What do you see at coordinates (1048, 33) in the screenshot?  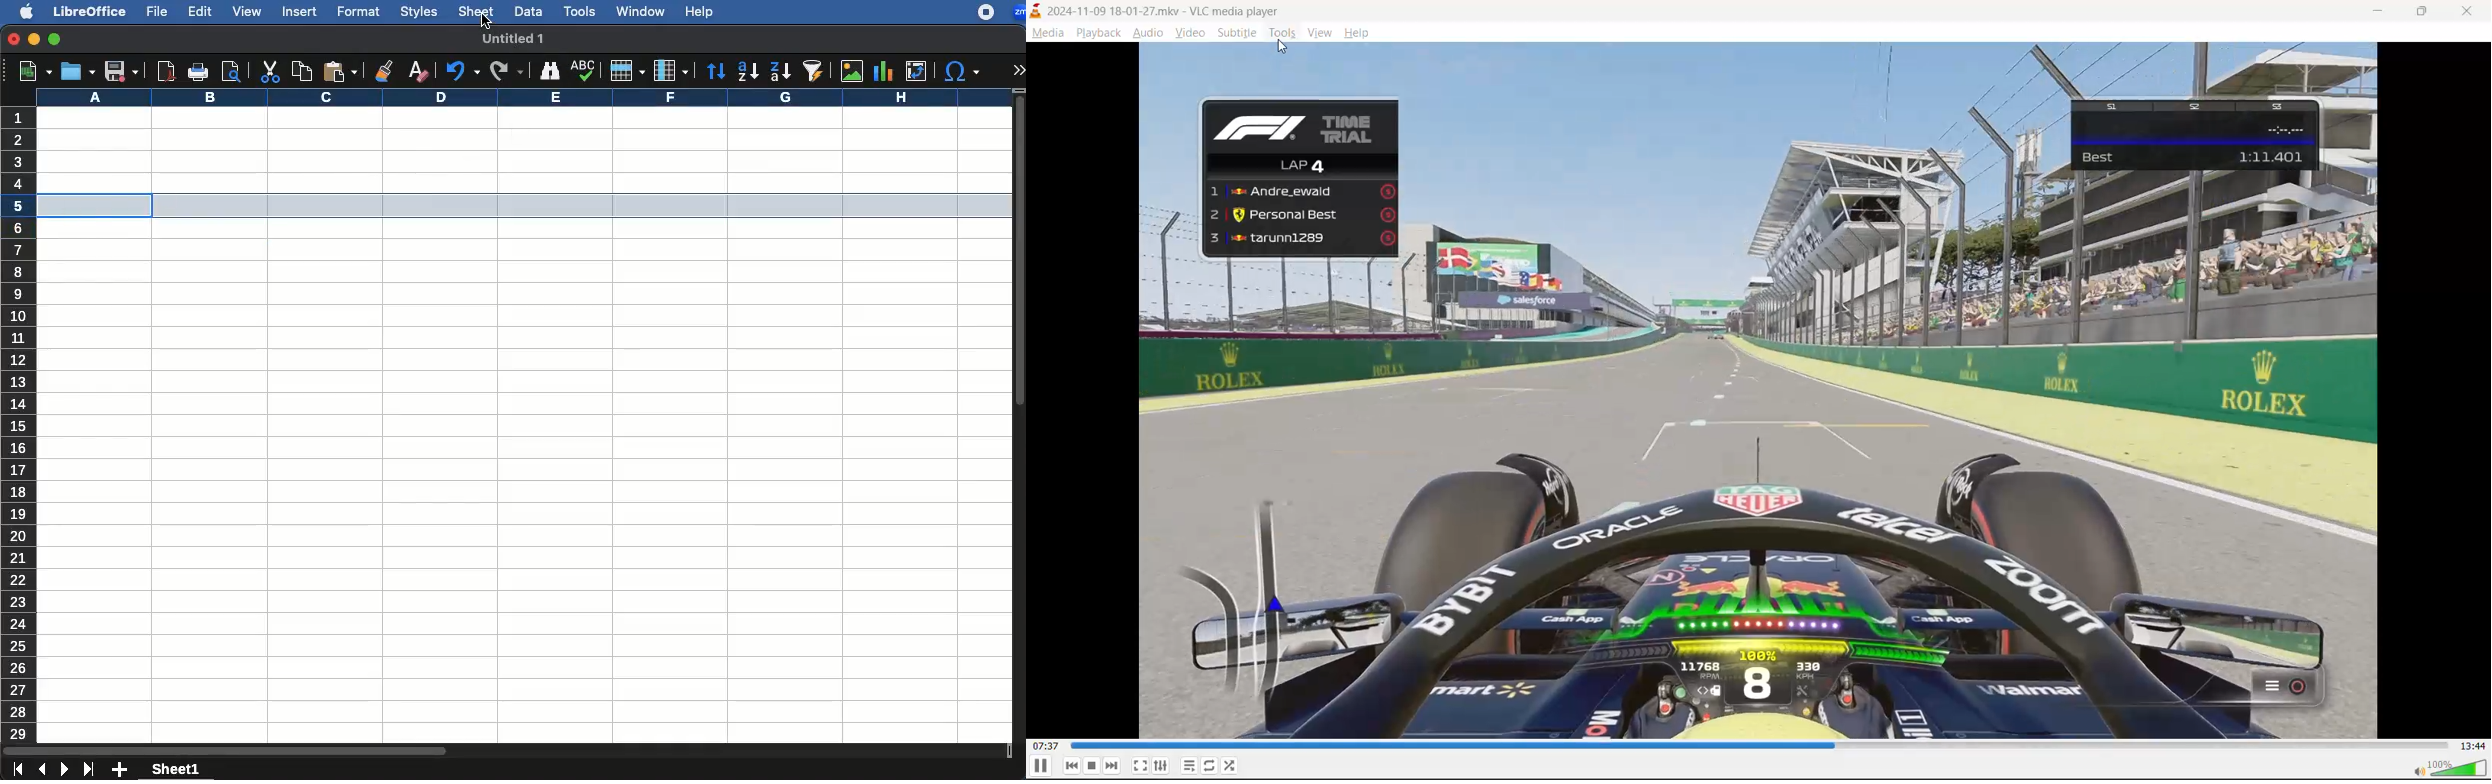 I see `media` at bounding box center [1048, 33].